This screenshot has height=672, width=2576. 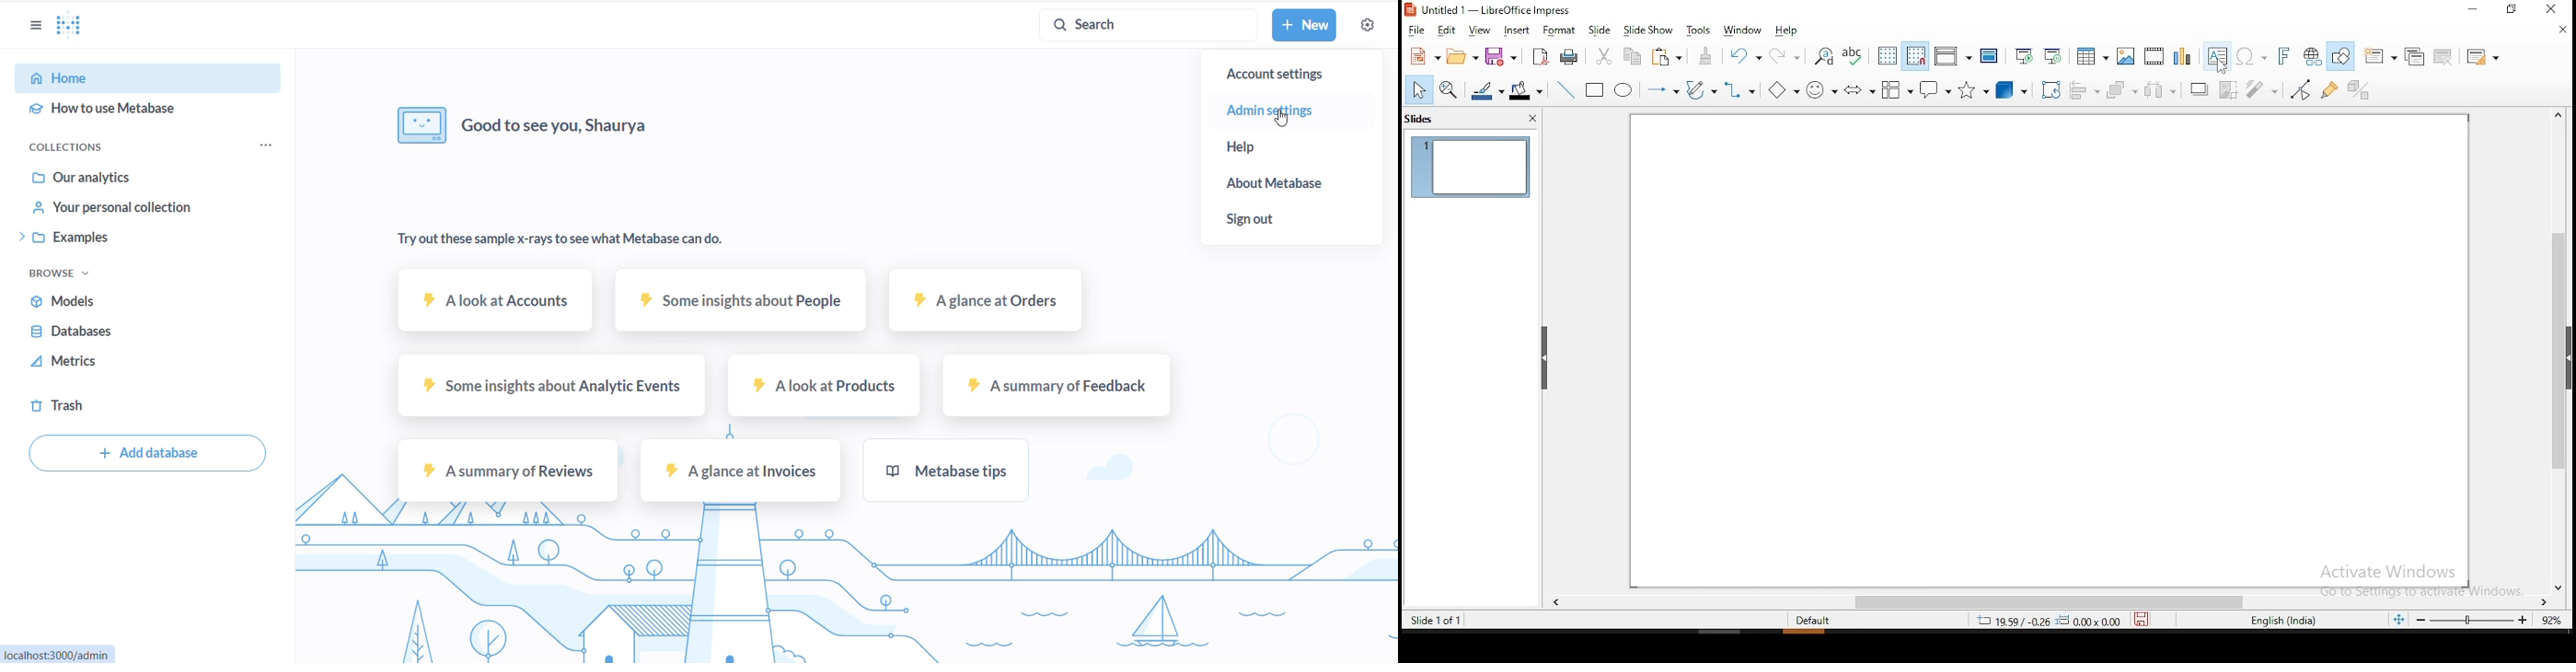 I want to click on basic shapes, so click(x=1782, y=90).